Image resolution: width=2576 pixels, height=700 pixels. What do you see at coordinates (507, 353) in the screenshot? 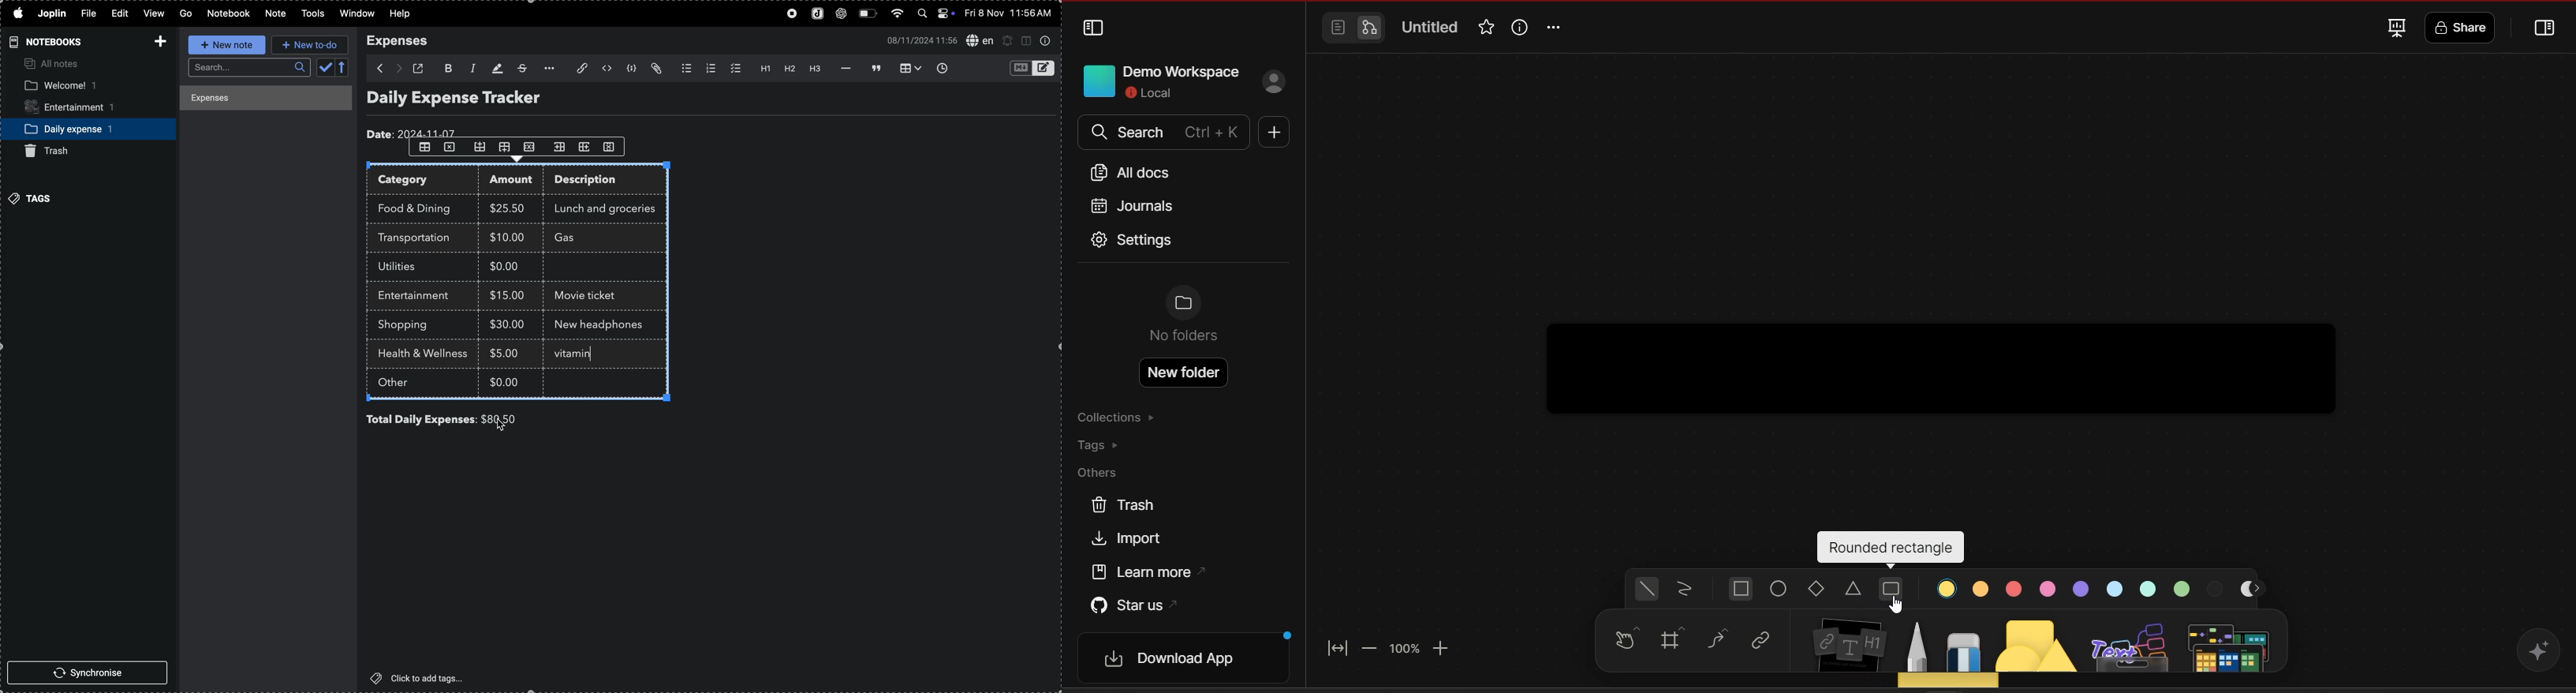
I see `$5.00` at bounding box center [507, 353].